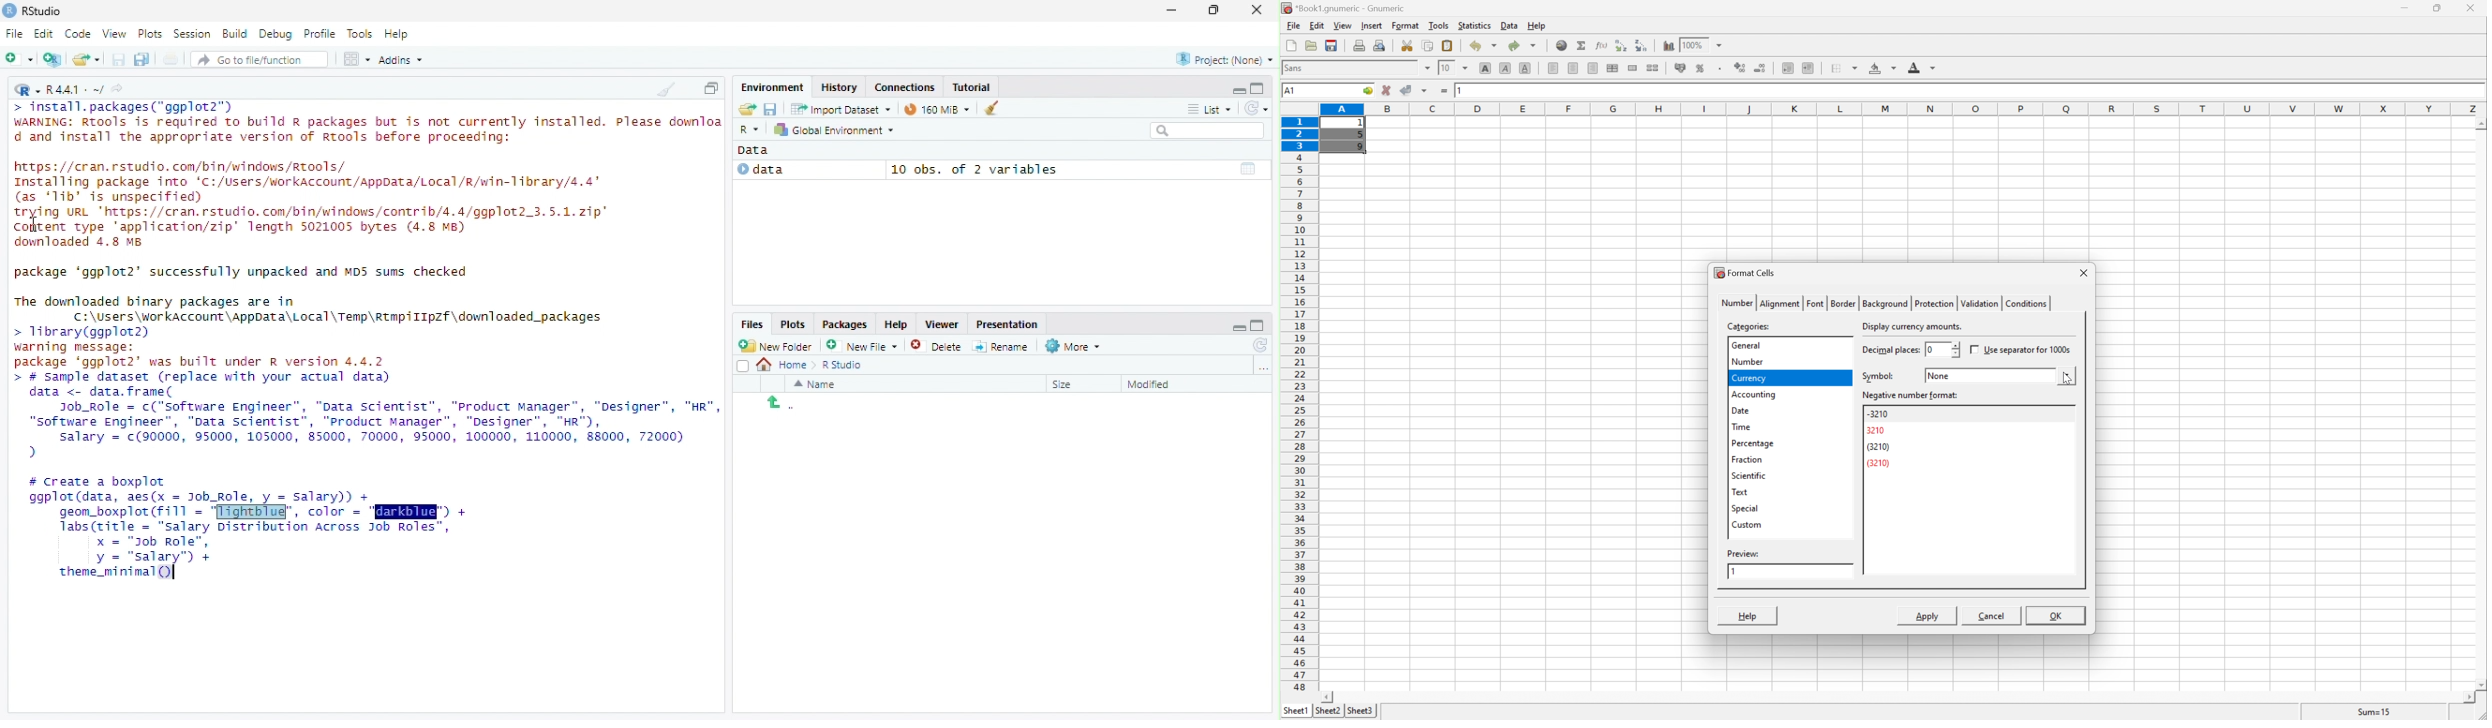 The height and width of the screenshot is (728, 2492). I want to click on select an appropriate format automatically., so click(1948, 327).